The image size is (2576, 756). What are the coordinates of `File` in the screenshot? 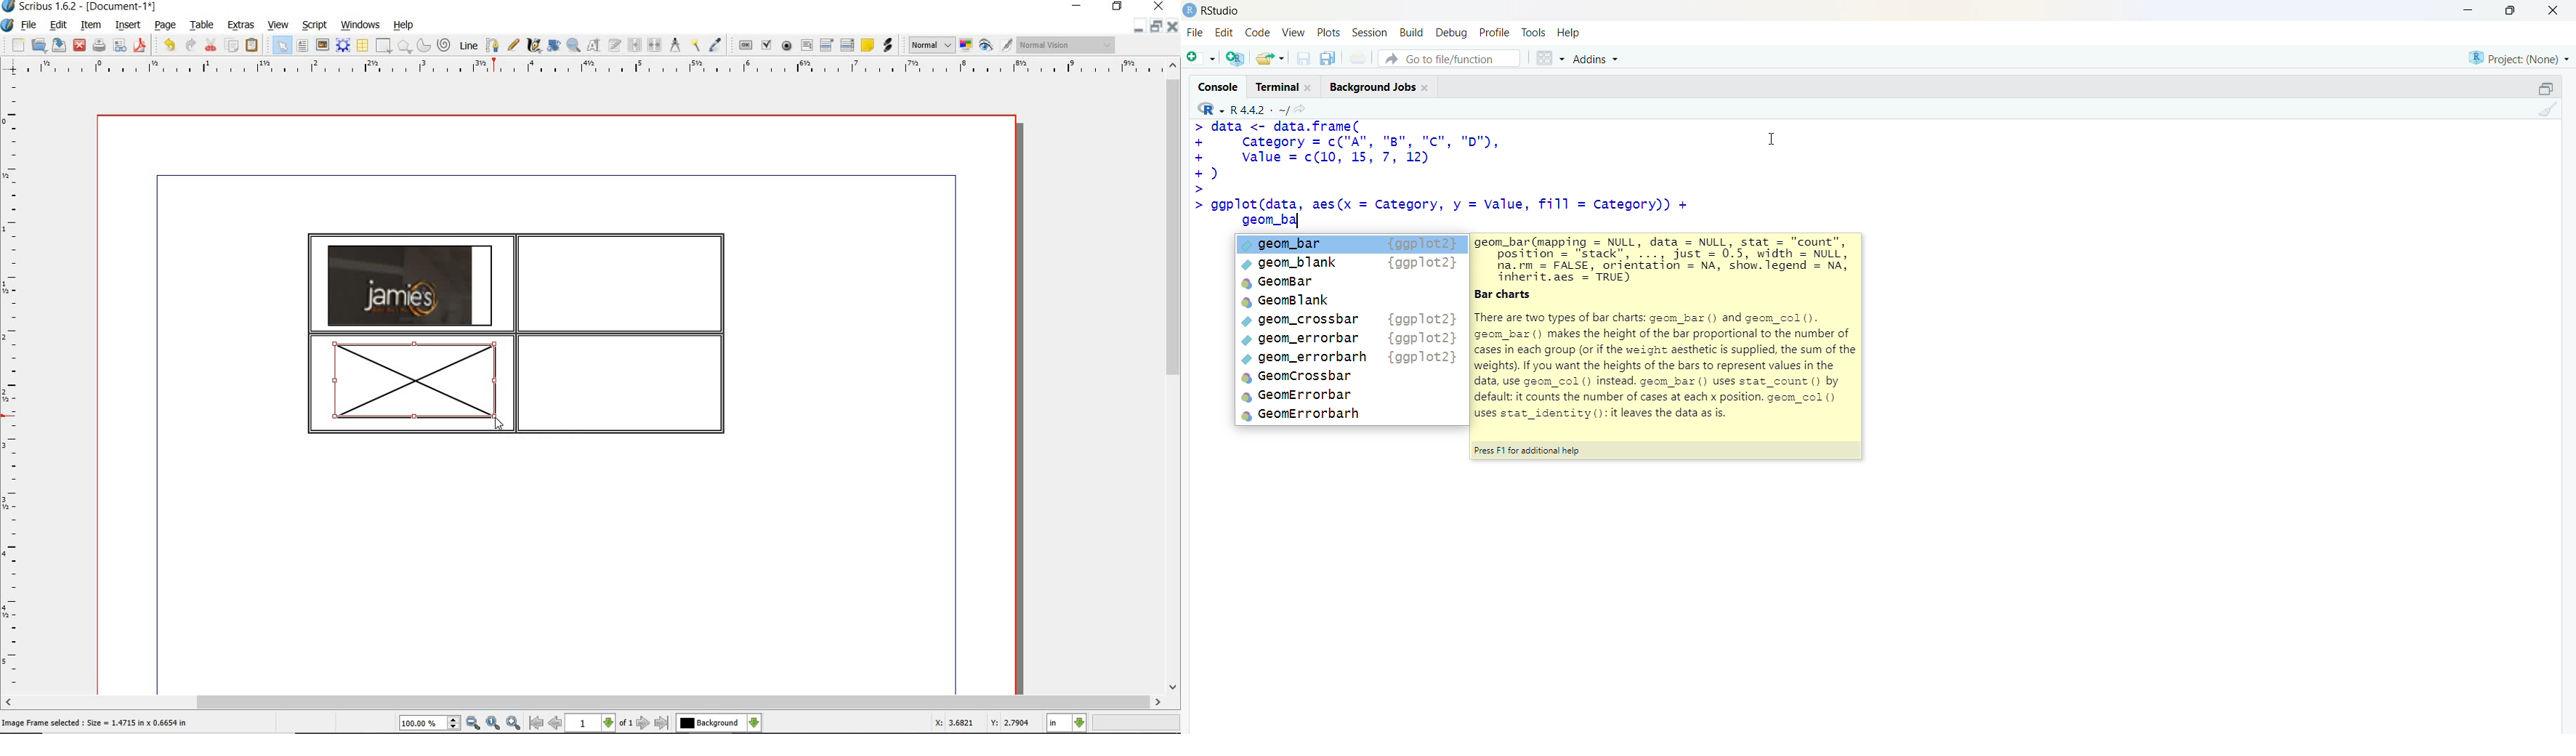 It's located at (1195, 33).